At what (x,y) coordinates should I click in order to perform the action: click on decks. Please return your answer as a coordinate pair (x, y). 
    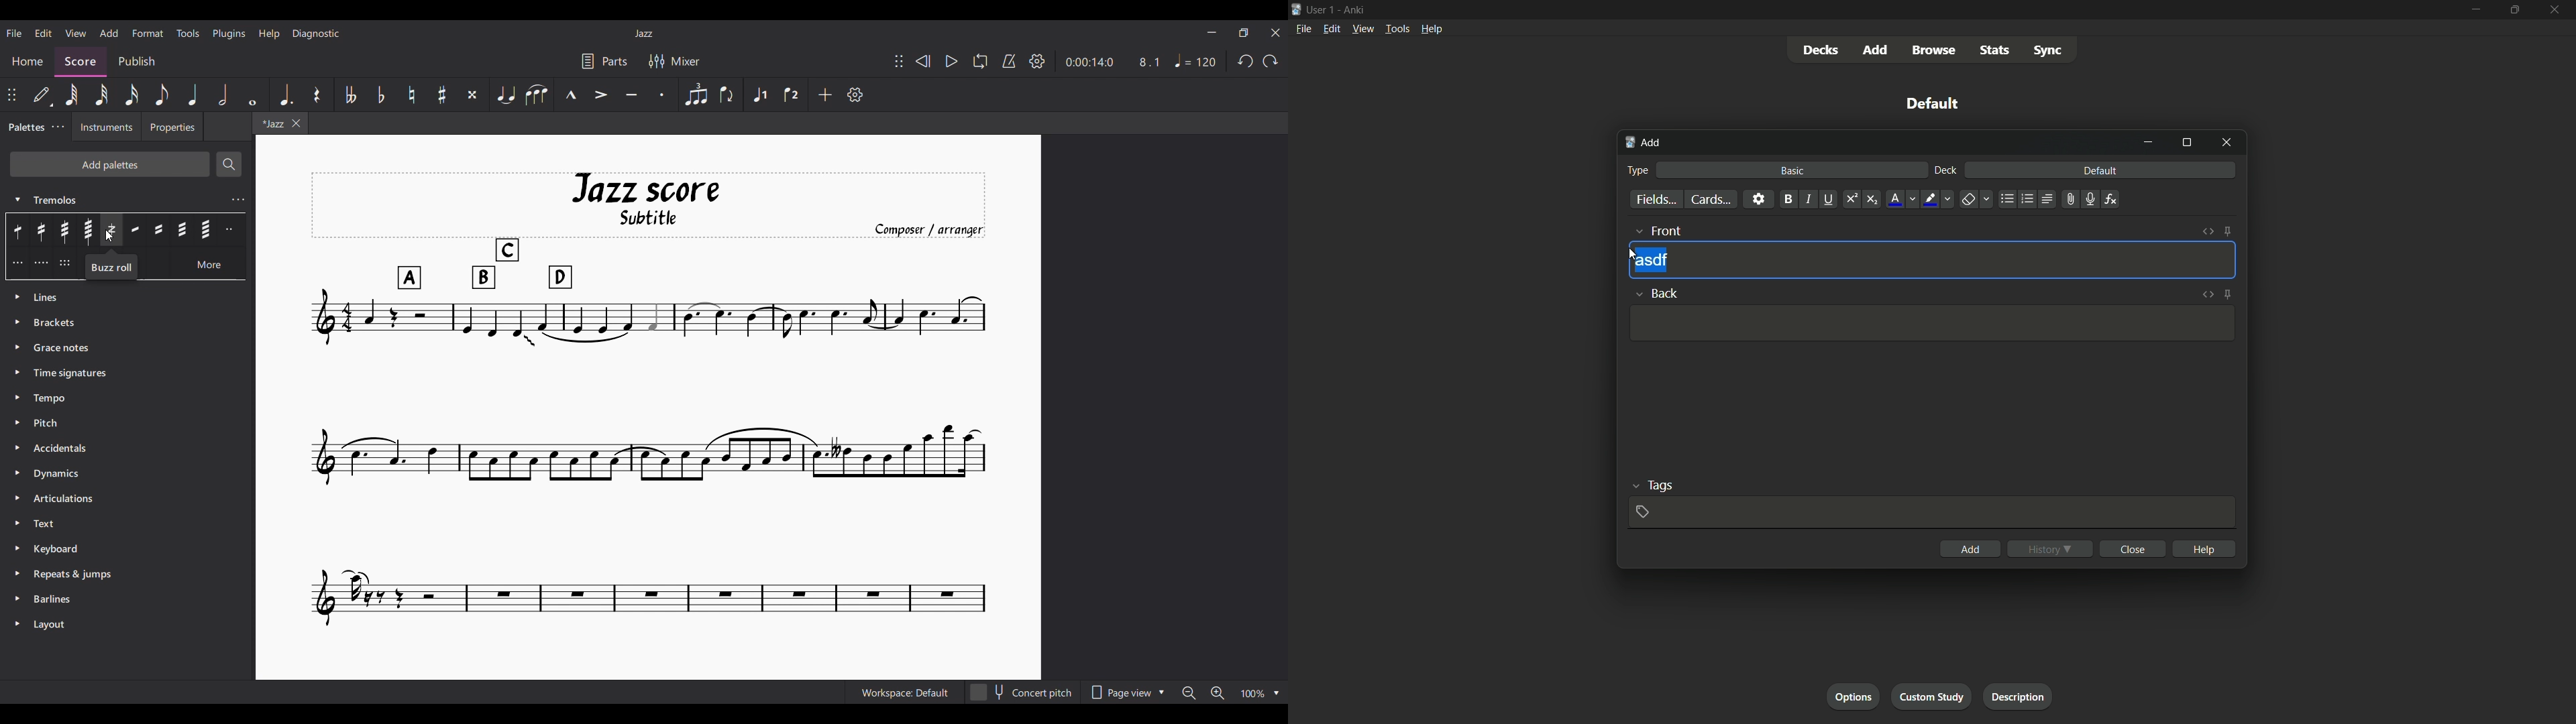
    Looking at the image, I should click on (1822, 49).